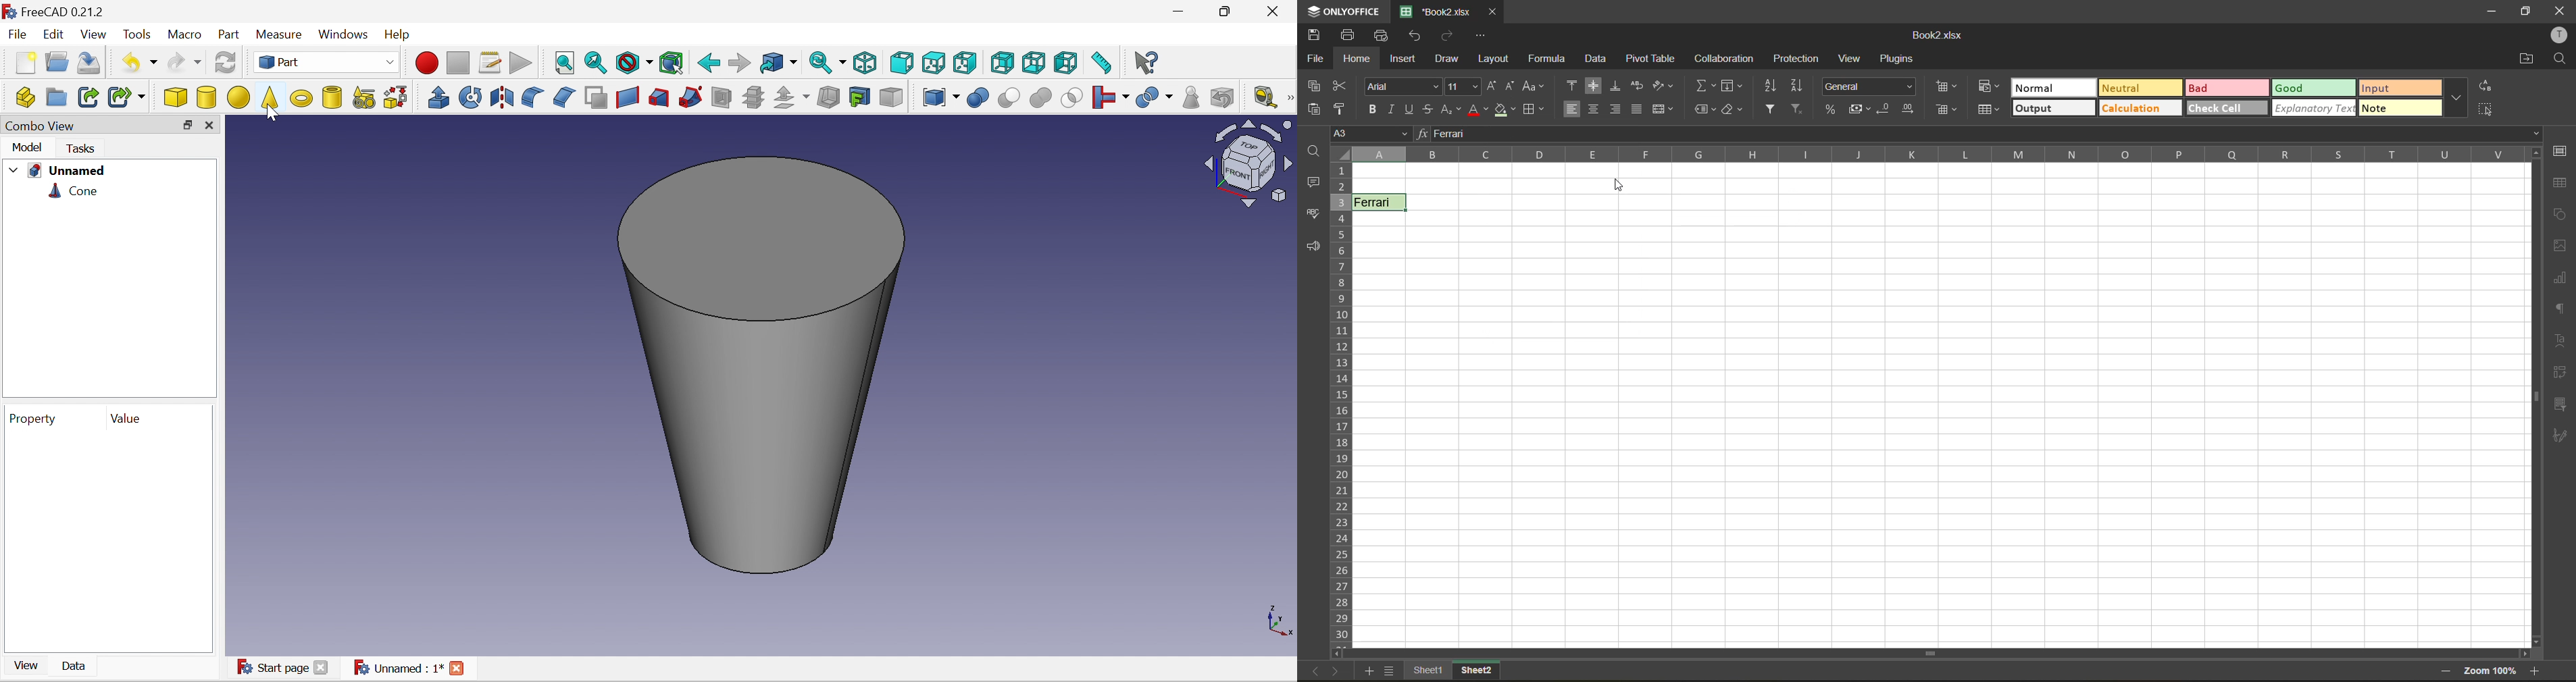 This screenshot has height=700, width=2576. What do you see at coordinates (457, 61) in the screenshot?
I see `Stop macro recording` at bounding box center [457, 61].